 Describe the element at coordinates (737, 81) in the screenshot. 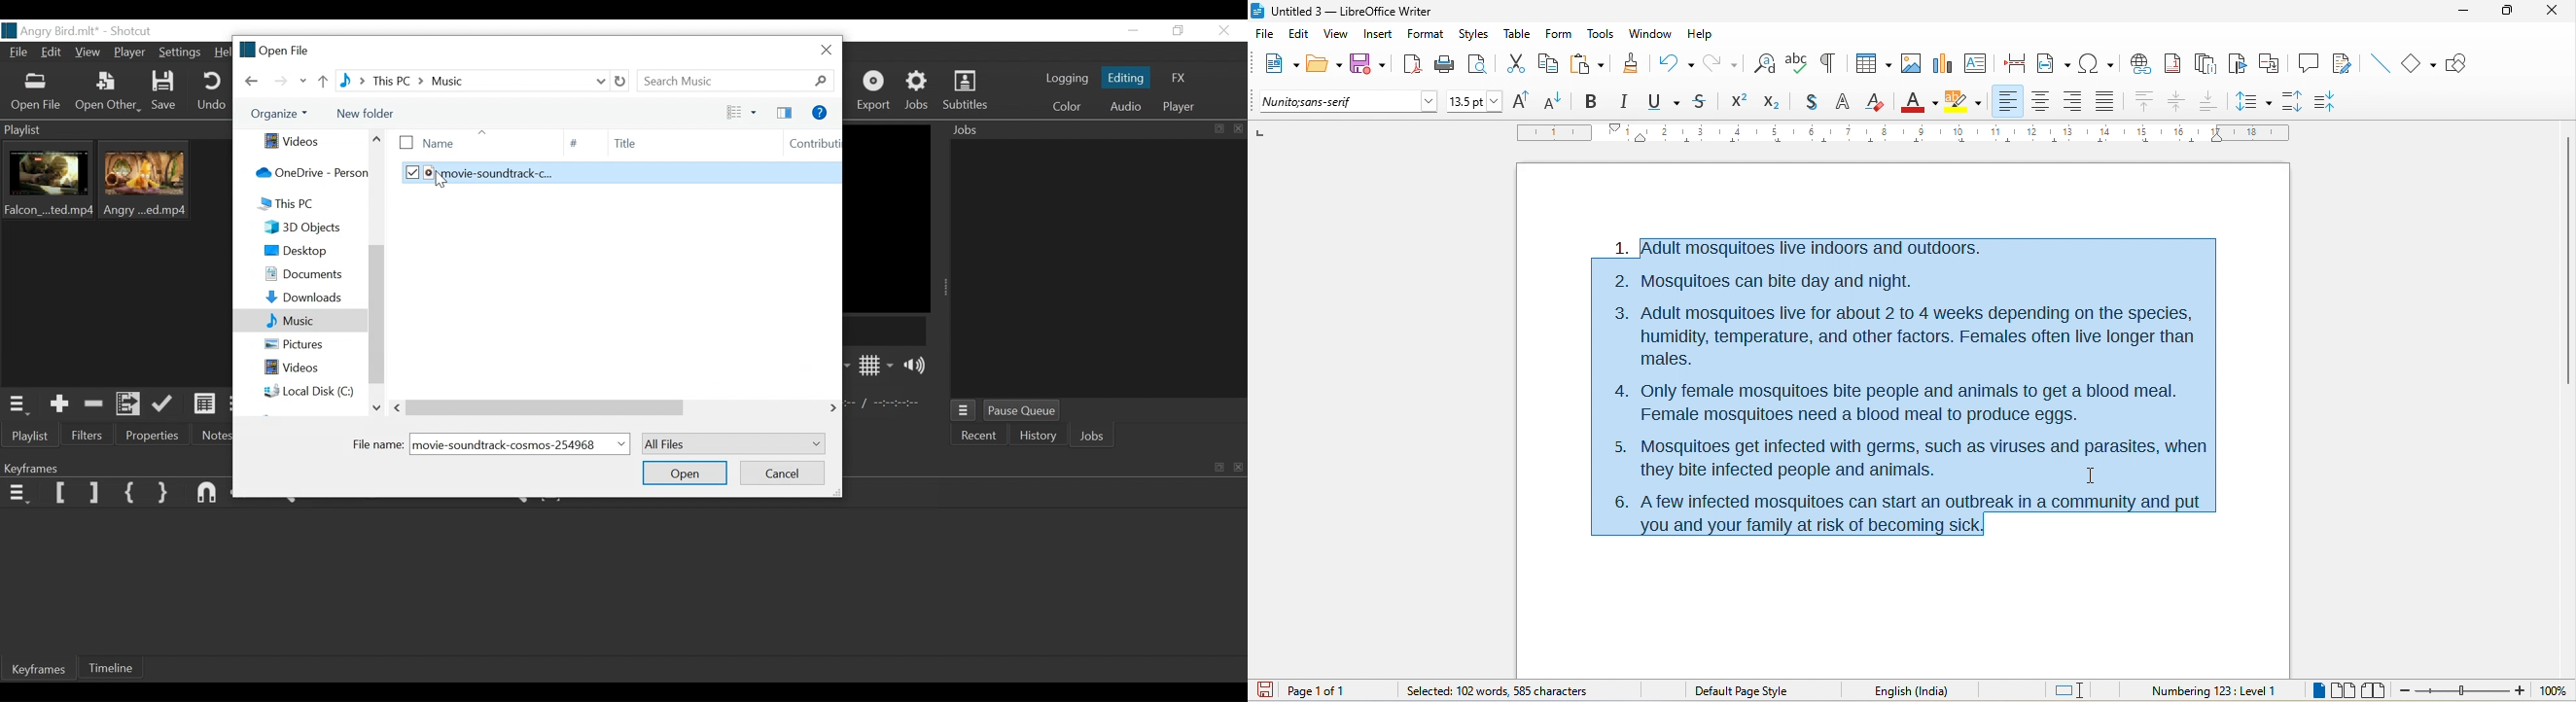

I see `Search Videos` at that location.